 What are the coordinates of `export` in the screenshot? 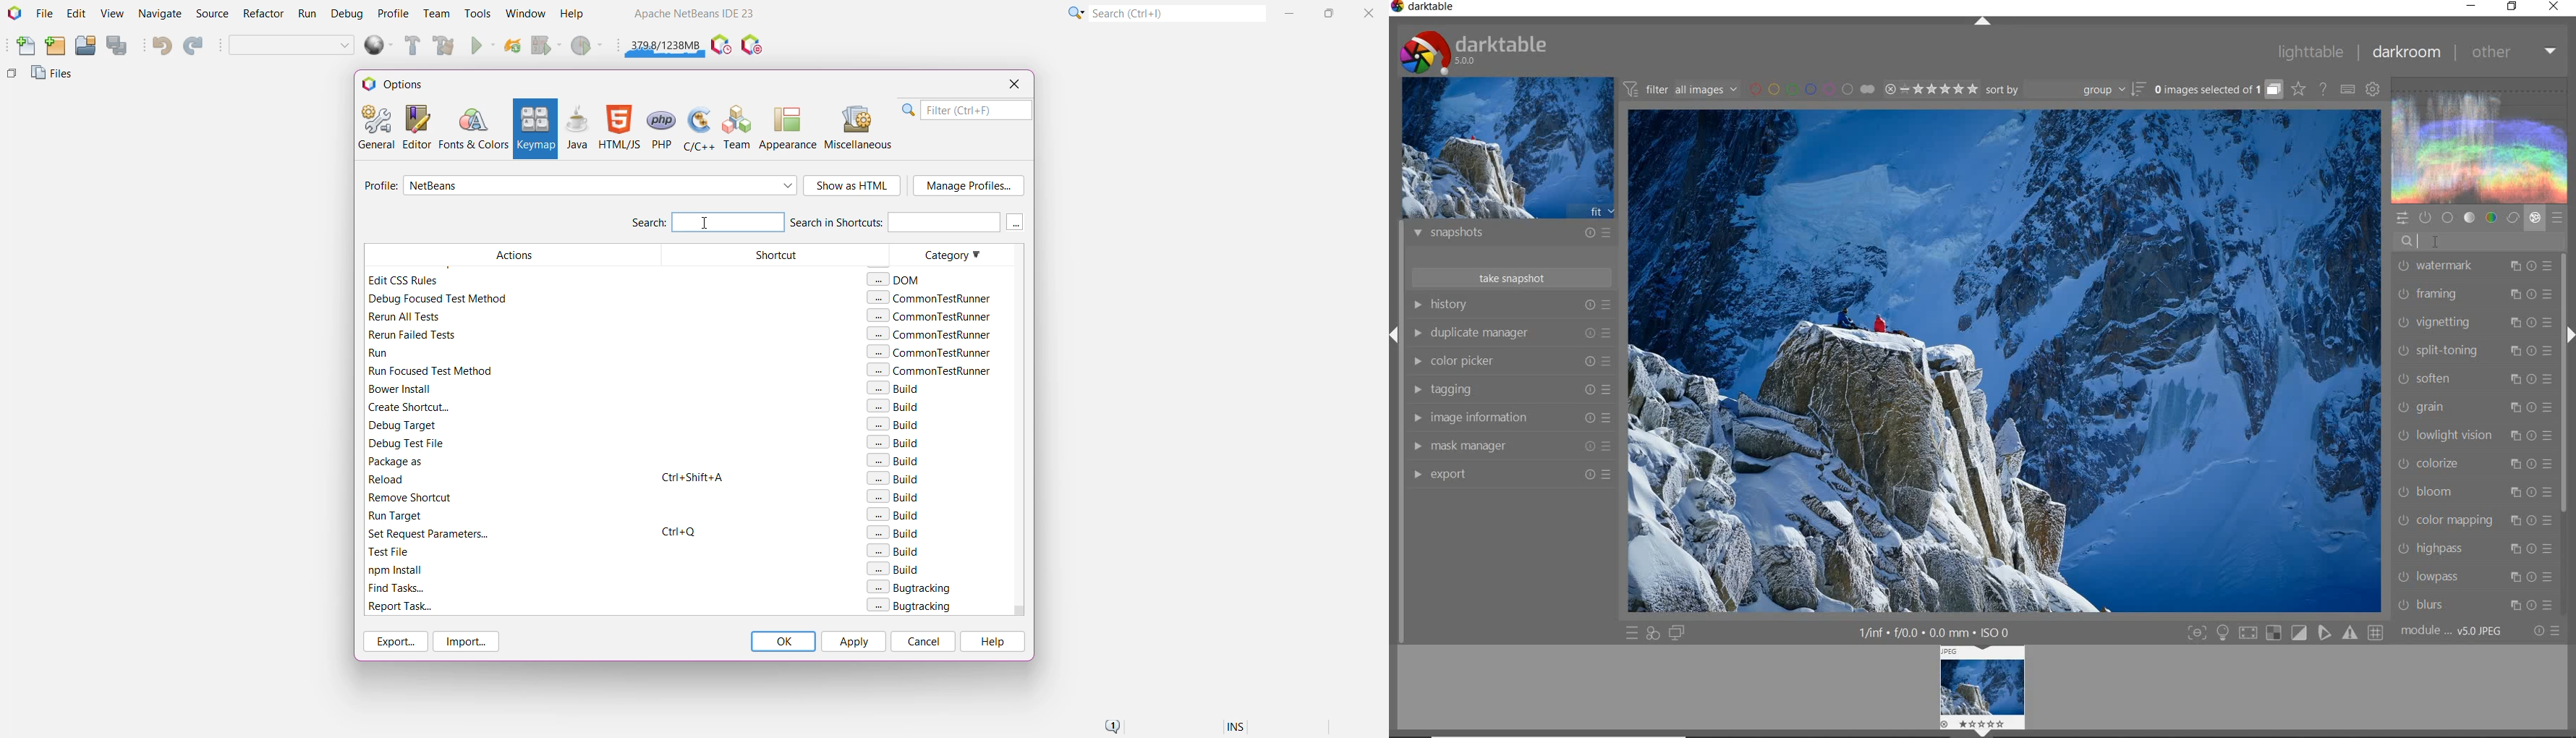 It's located at (1509, 474).